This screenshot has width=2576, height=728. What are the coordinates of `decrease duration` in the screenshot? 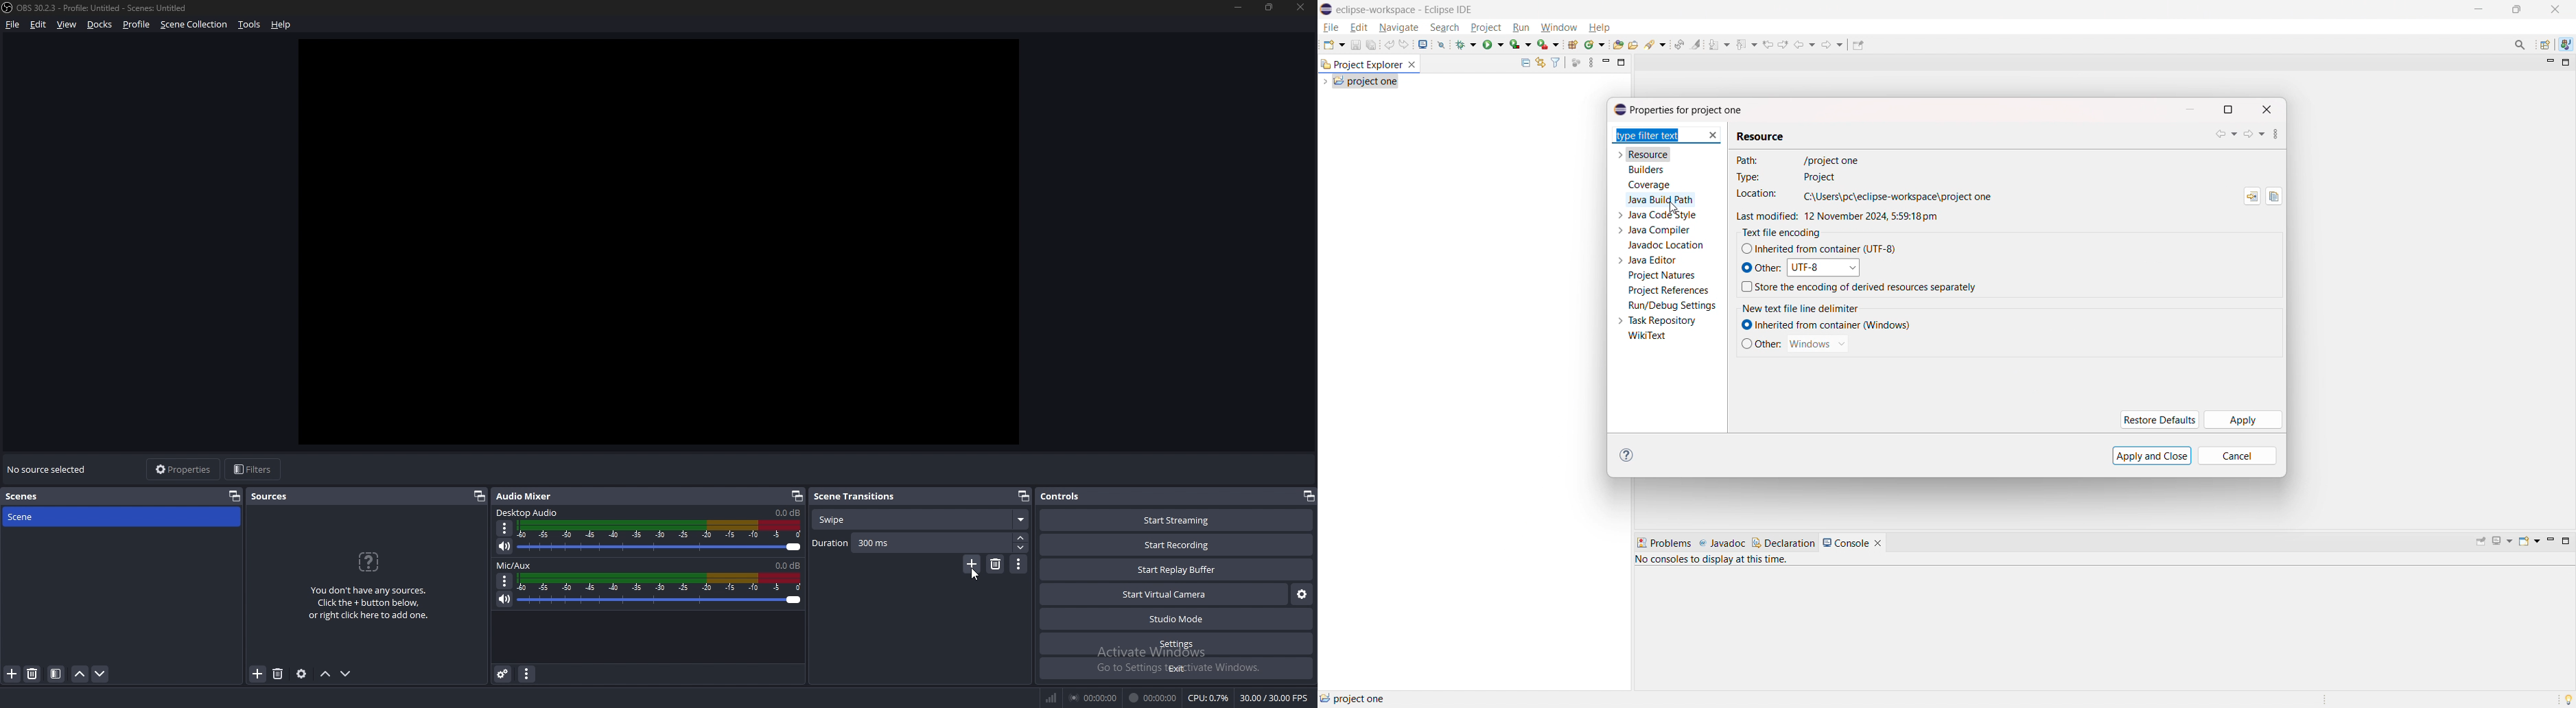 It's located at (1022, 547).